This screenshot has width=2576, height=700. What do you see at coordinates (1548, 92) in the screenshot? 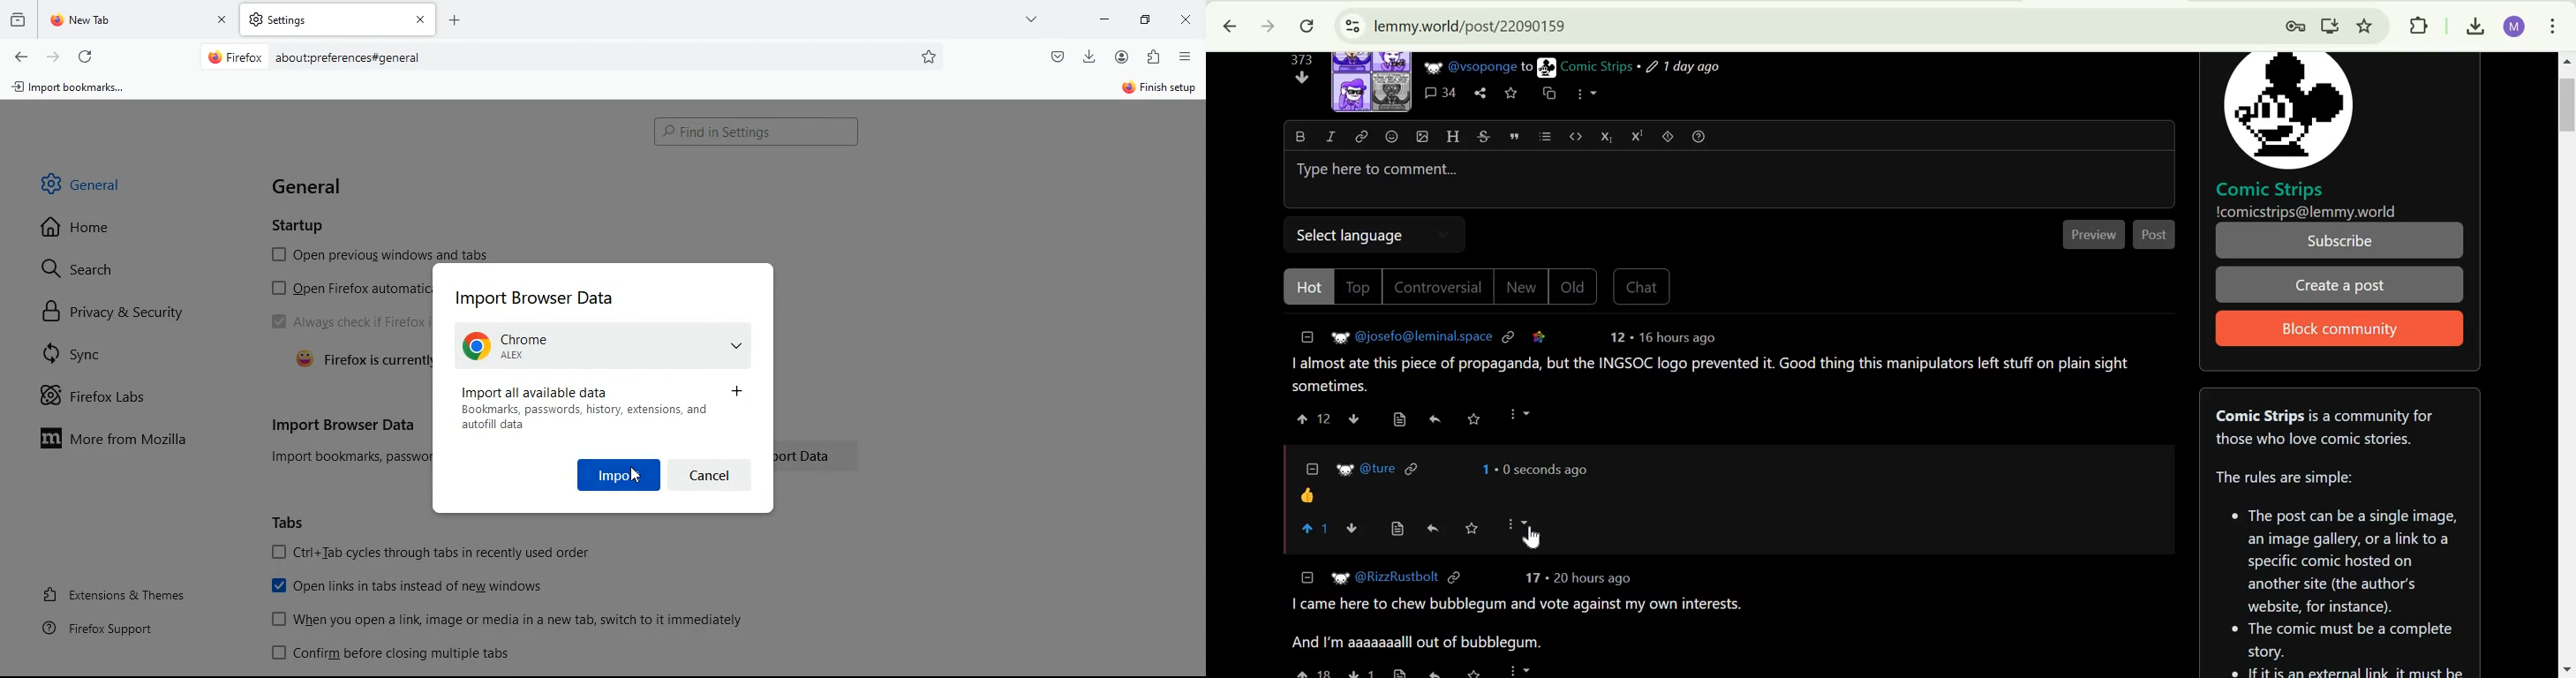
I see `cross-post` at bounding box center [1548, 92].